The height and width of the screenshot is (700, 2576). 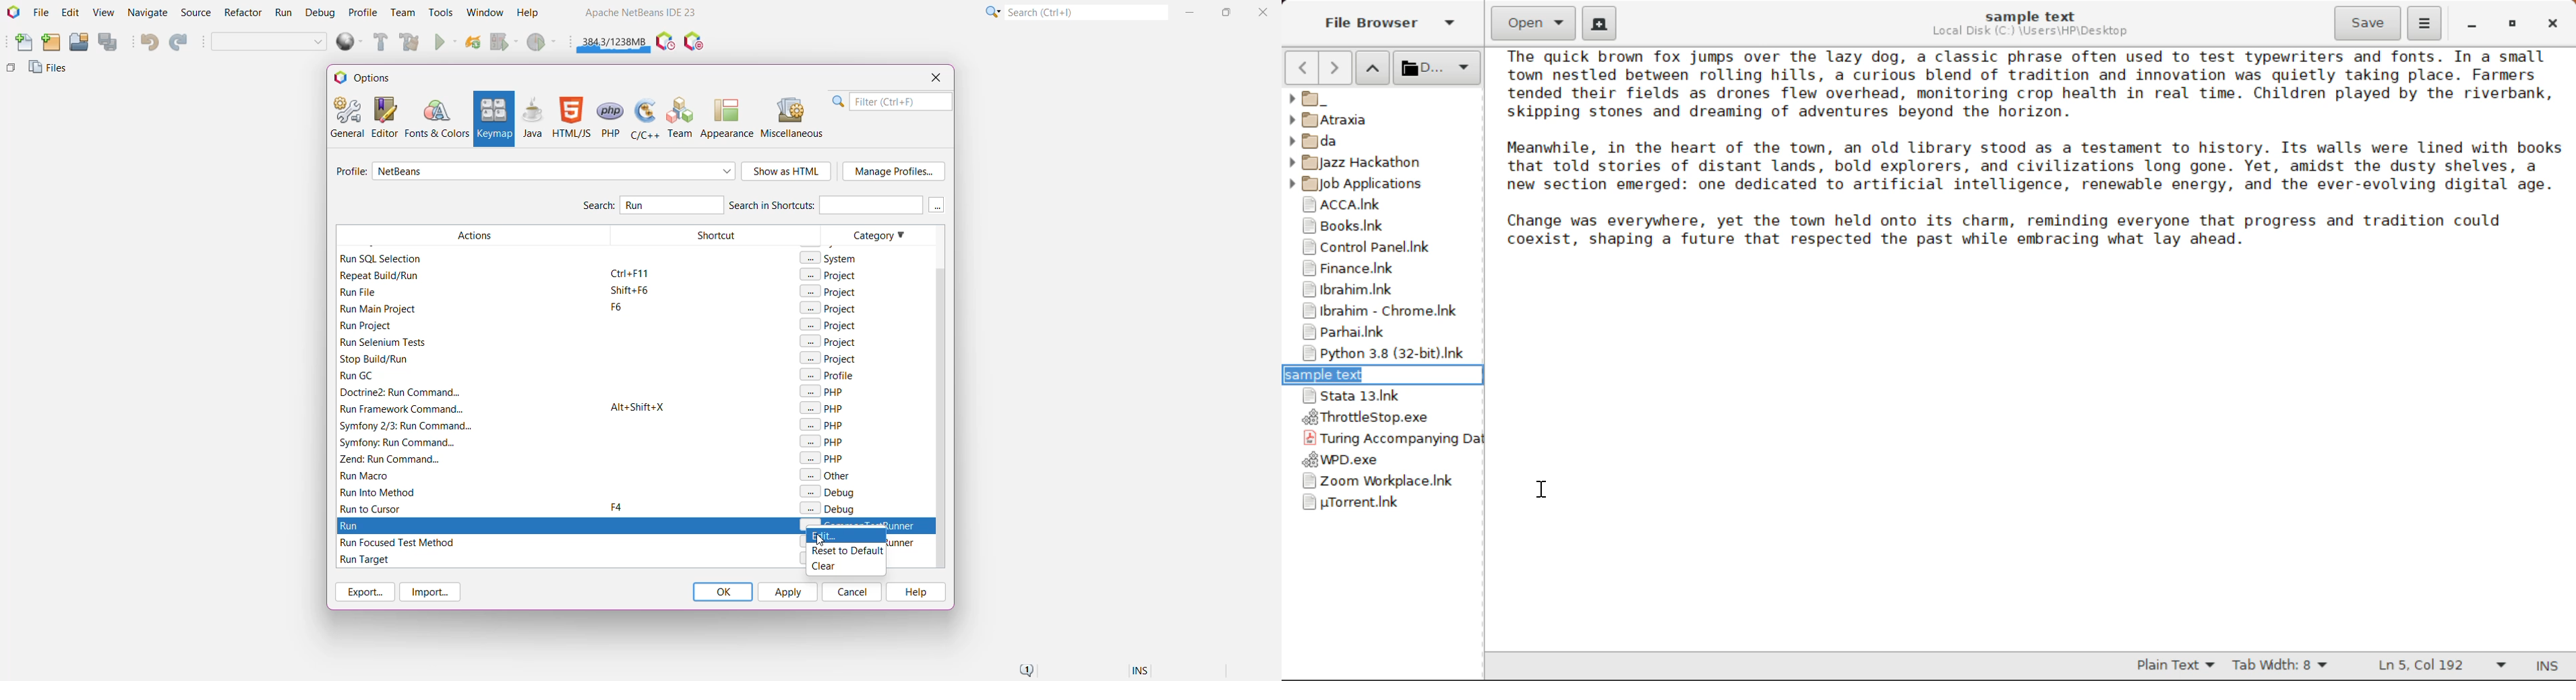 What do you see at coordinates (1540, 490) in the screenshot?
I see `Cursor Position` at bounding box center [1540, 490].